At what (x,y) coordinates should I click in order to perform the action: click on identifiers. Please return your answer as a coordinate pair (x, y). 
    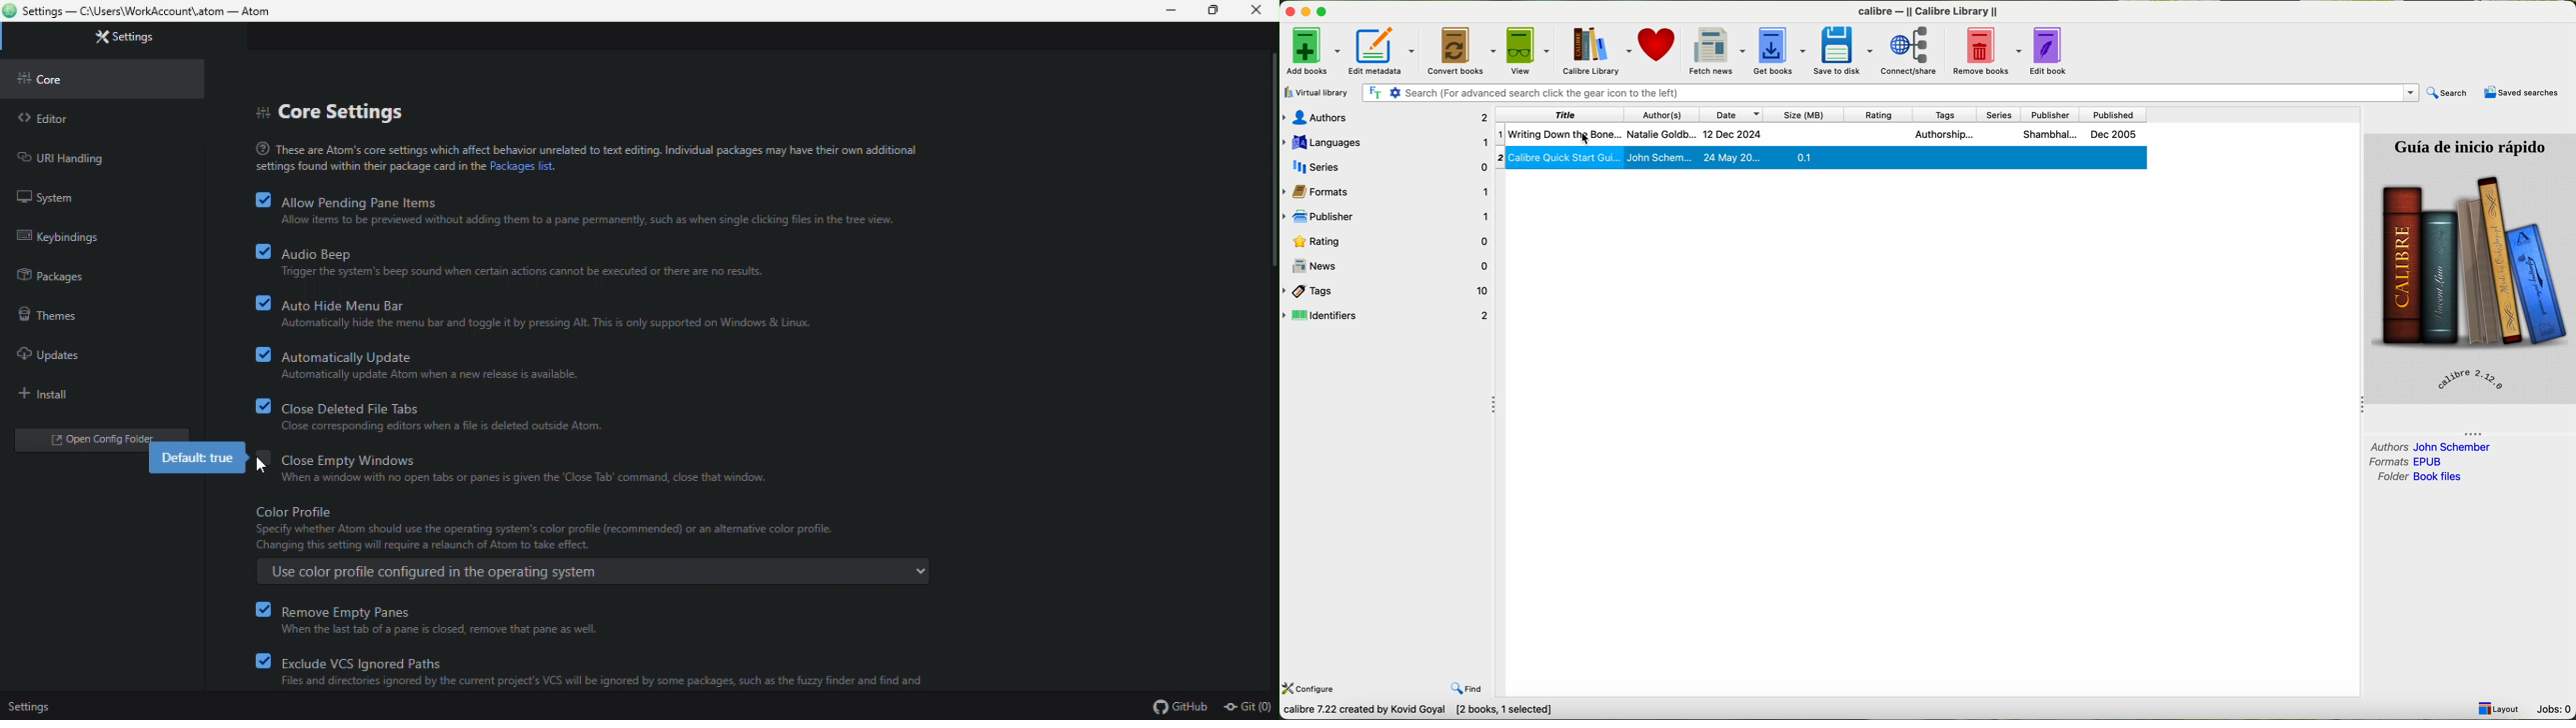
    Looking at the image, I should click on (1389, 316).